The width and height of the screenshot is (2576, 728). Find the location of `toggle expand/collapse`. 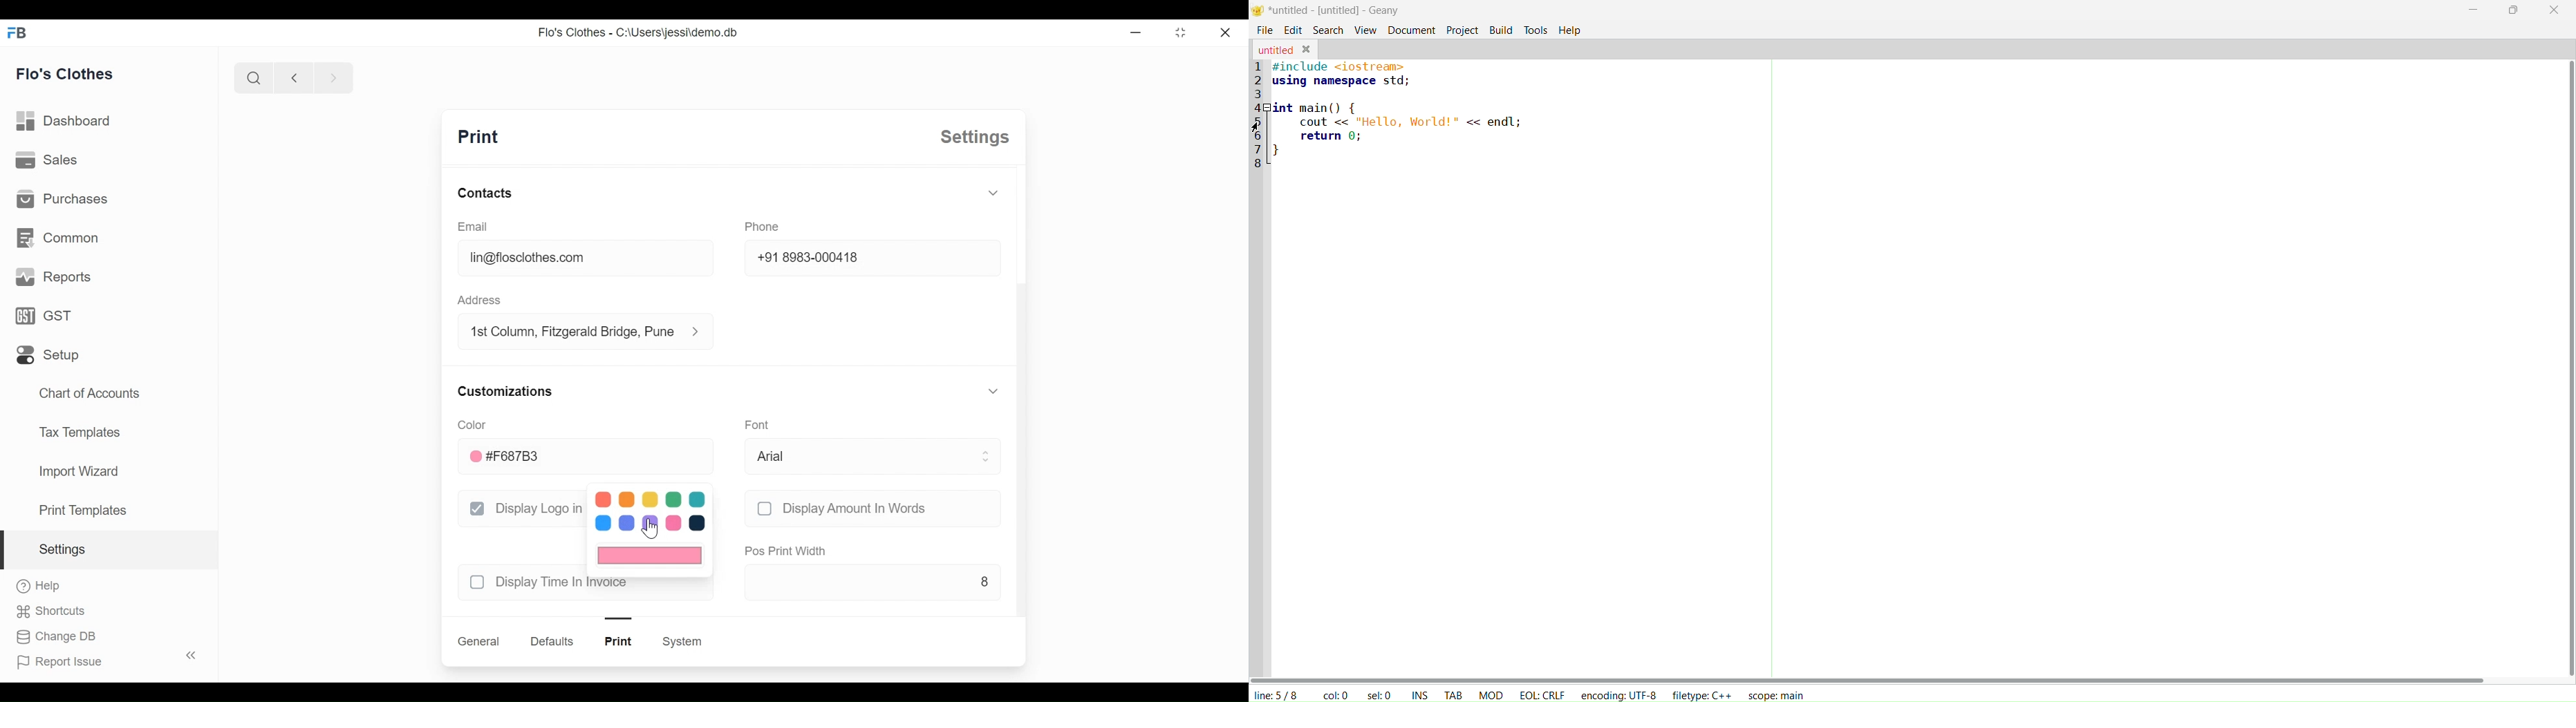

toggle expand/collapse is located at coordinates (993, 192).